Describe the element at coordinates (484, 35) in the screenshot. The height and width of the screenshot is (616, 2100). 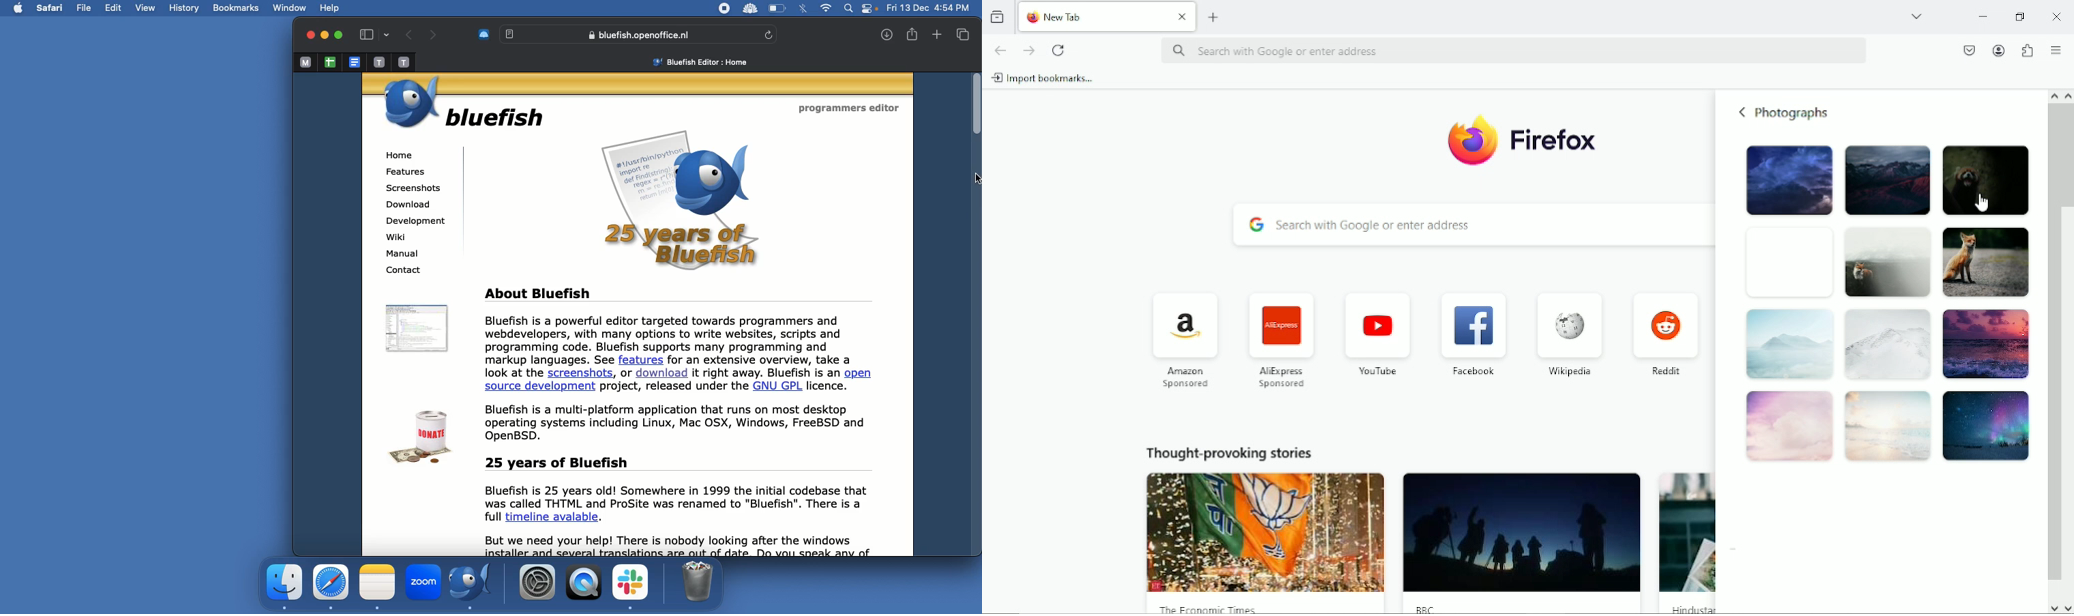
I see `Extension` at that location.